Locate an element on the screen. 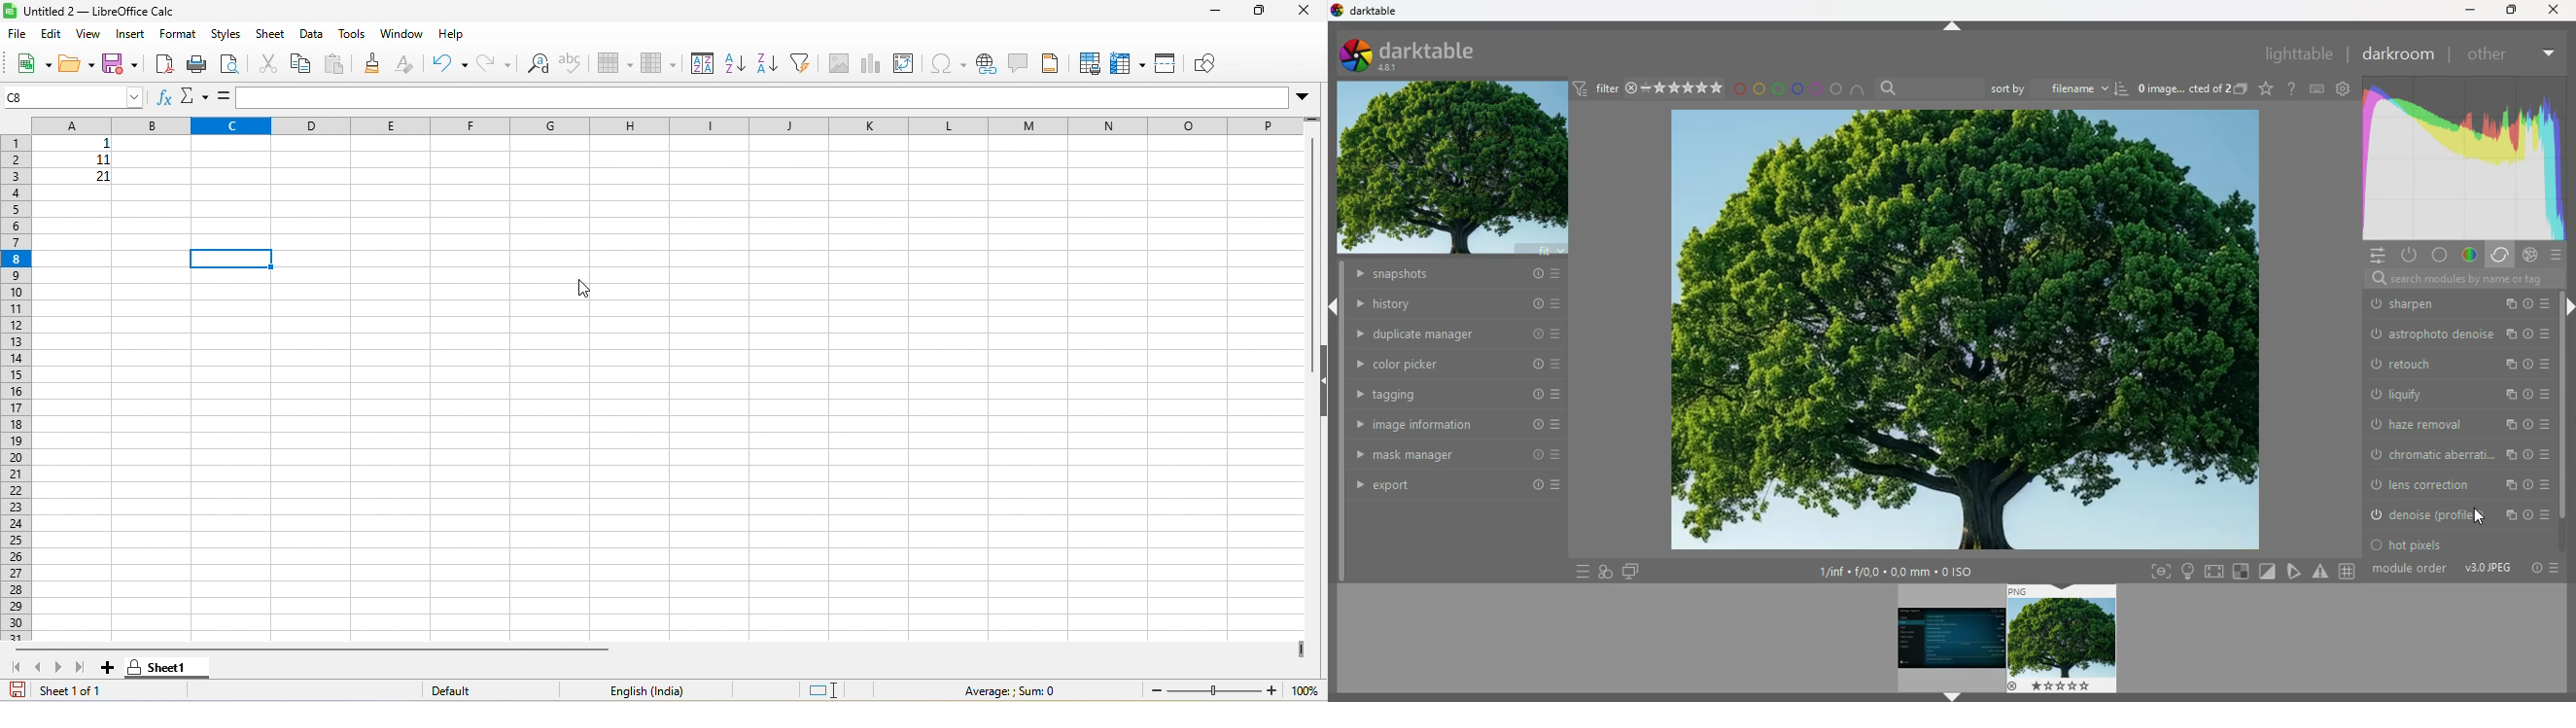  format is located at coordinates (179, 35).